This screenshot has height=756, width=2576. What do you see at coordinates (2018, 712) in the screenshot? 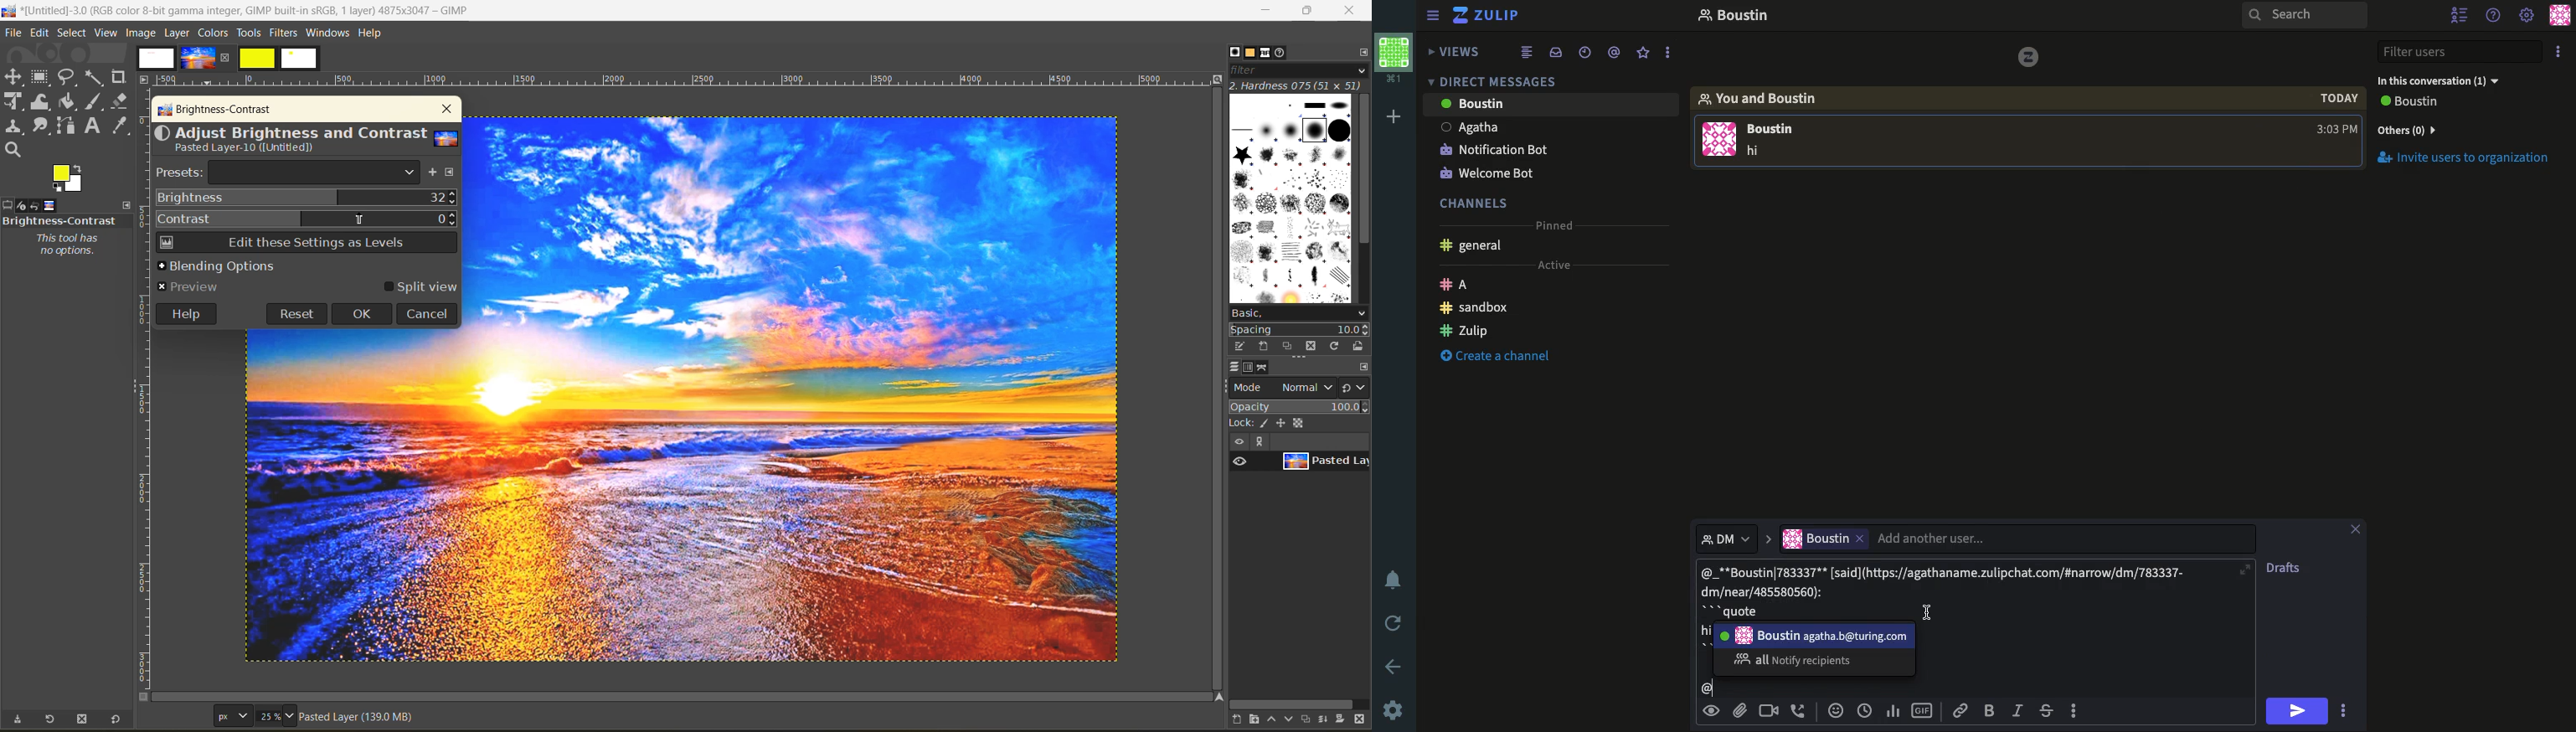
I see `Italics` at bounding box center [2018, 712].